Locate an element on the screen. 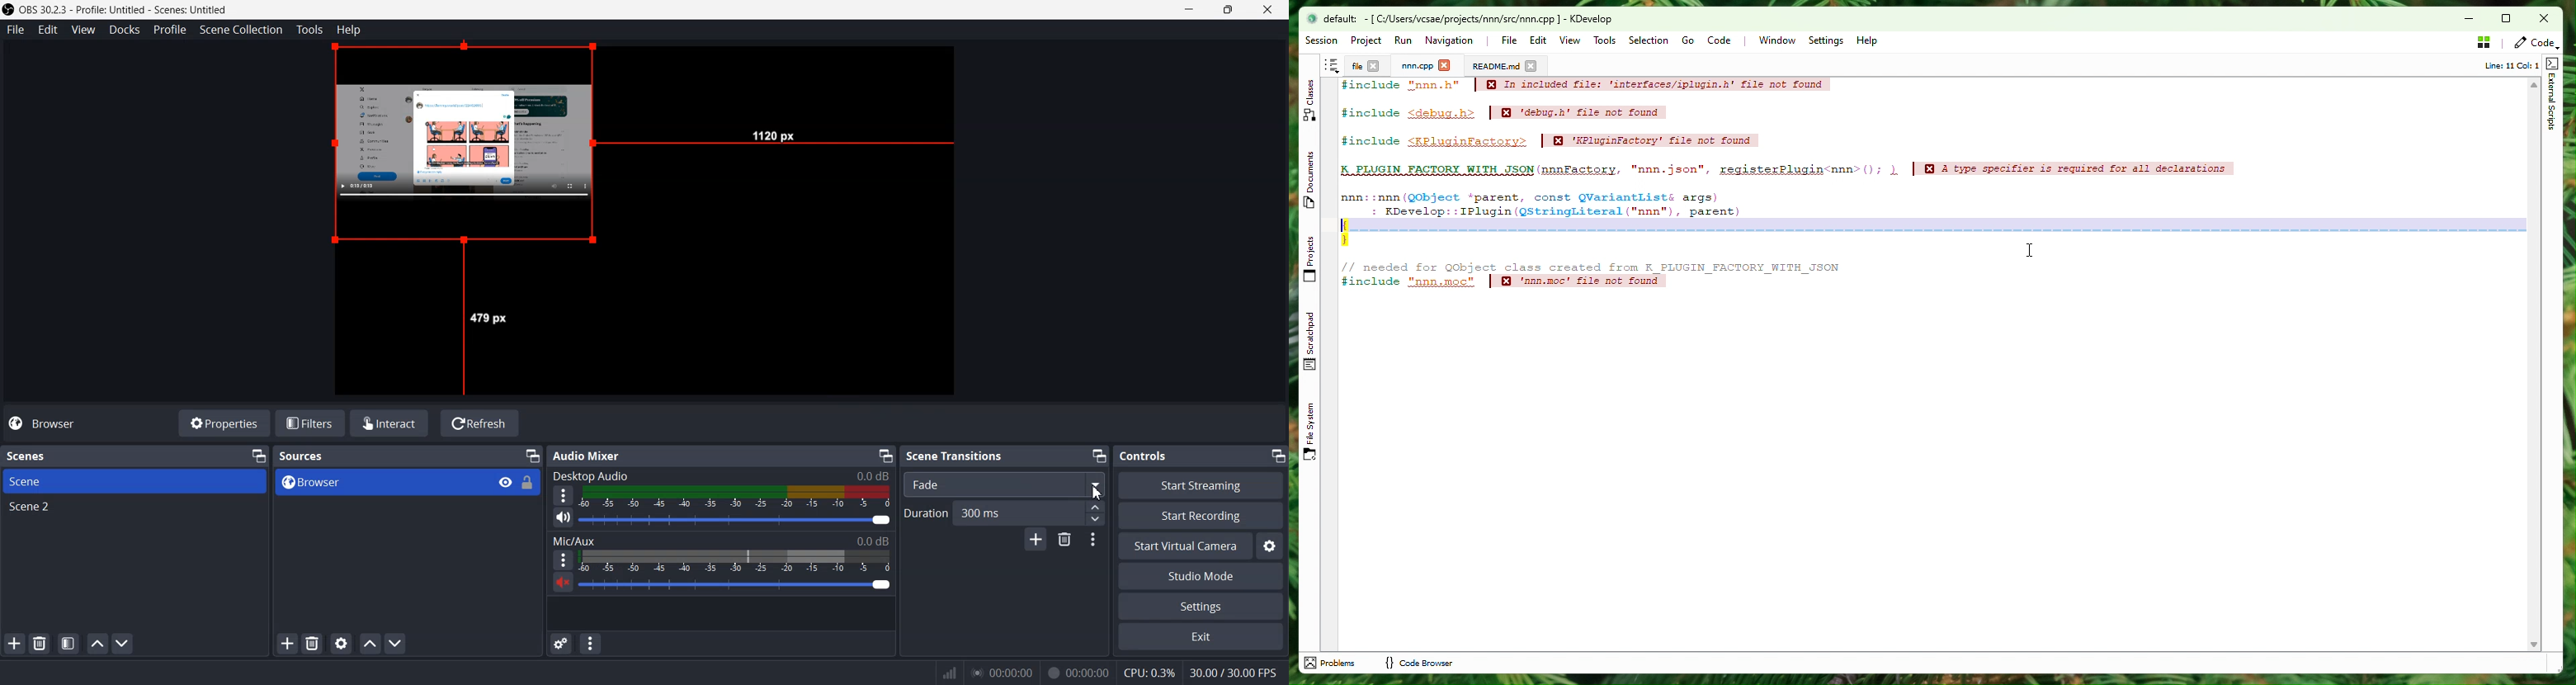 The width and height of the screenshot is (2576, 700). Lock/ unlock is located at coordinates (528, 483).